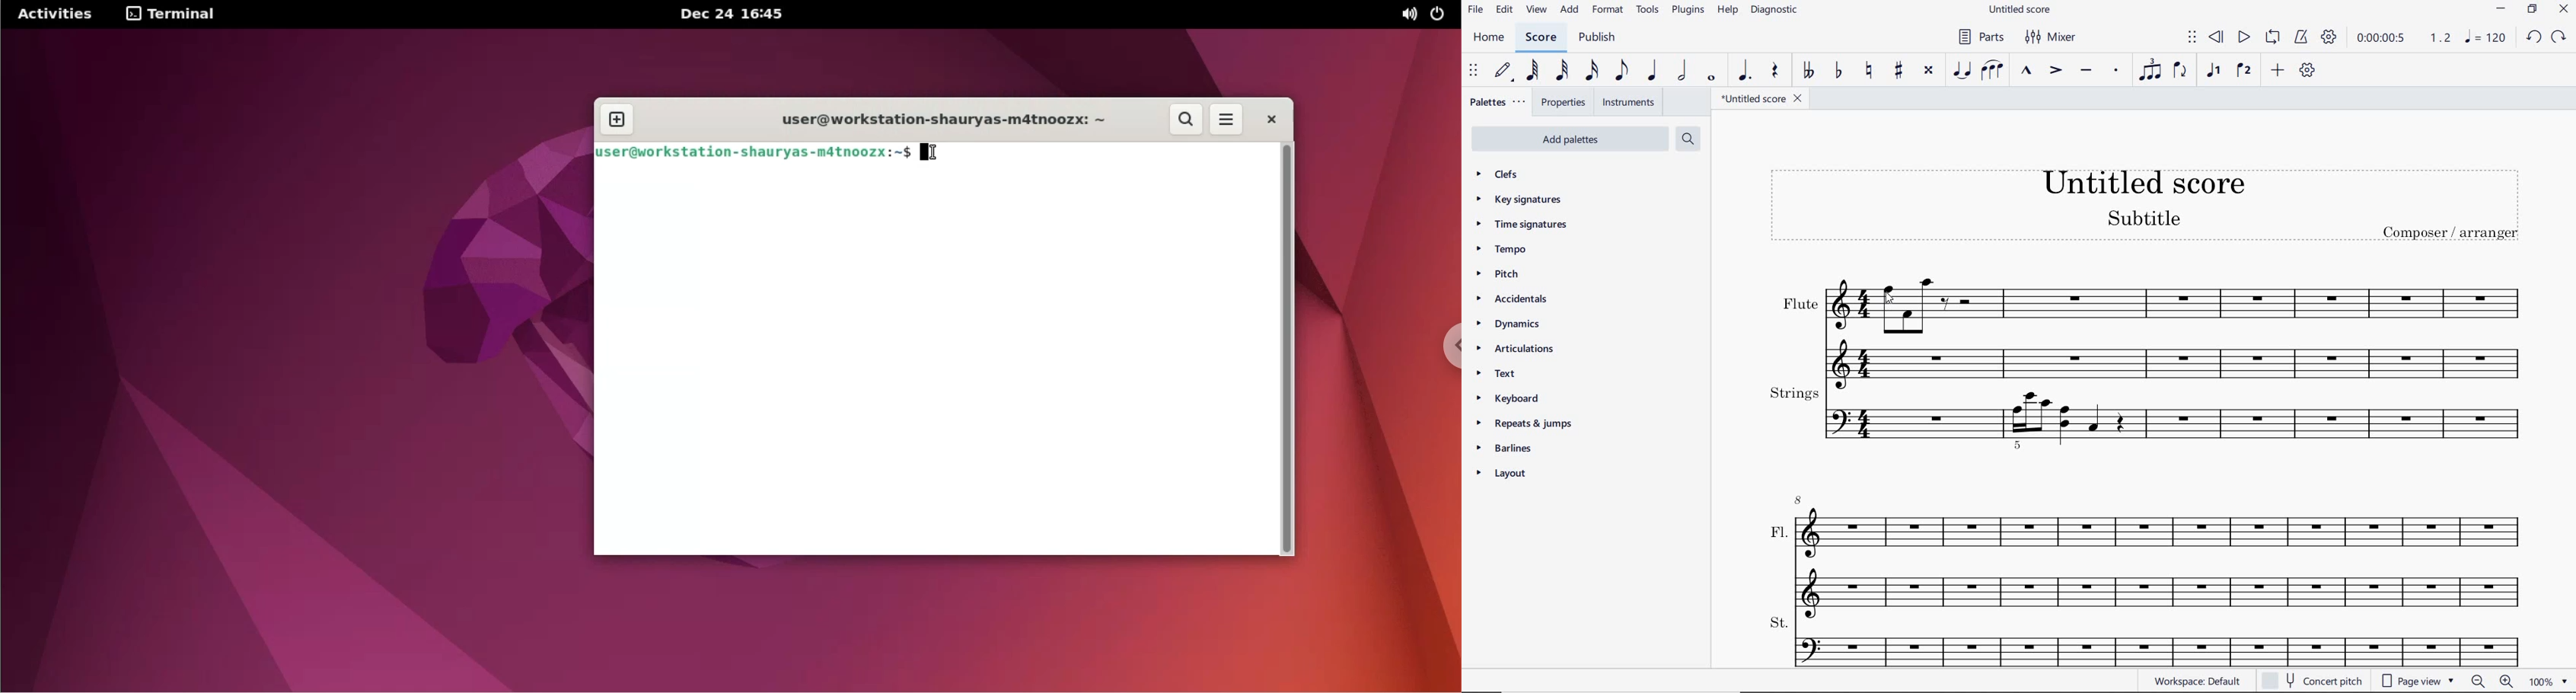 This screenshot has width=2576, height=700. What do you see at coordinates (2049, 38) in the screenshot?
I see `MIXER` at bounding box center [2049, 38].